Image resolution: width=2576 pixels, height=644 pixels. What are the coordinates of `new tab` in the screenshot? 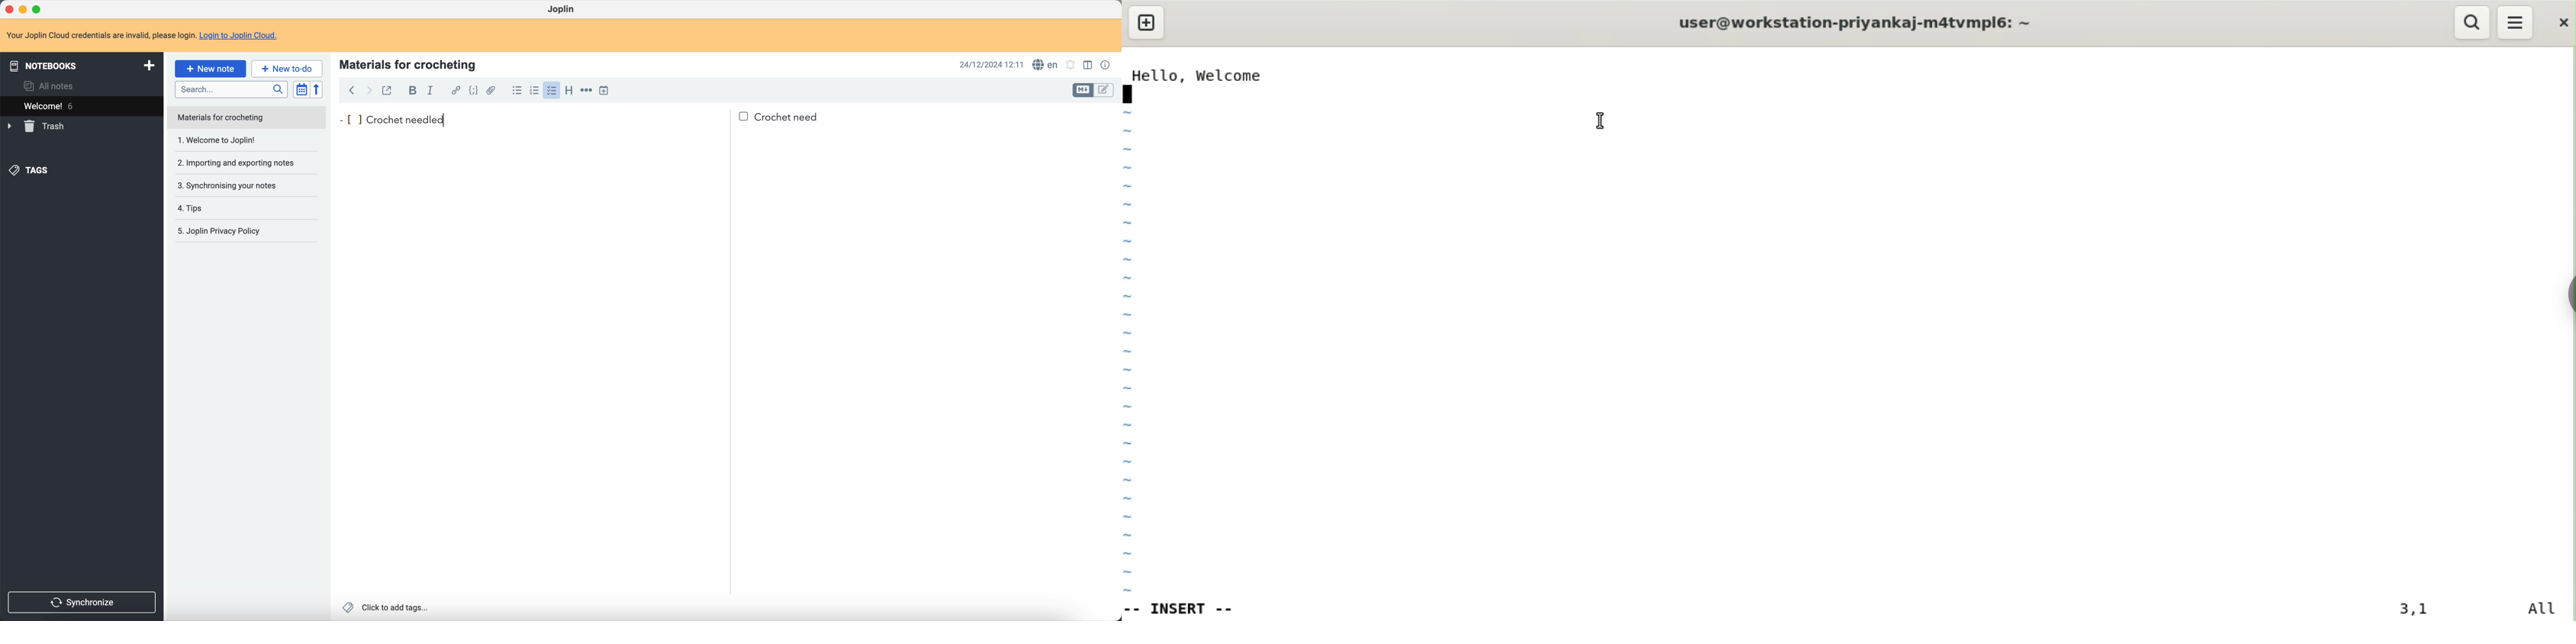 It's located at (1146, 23).